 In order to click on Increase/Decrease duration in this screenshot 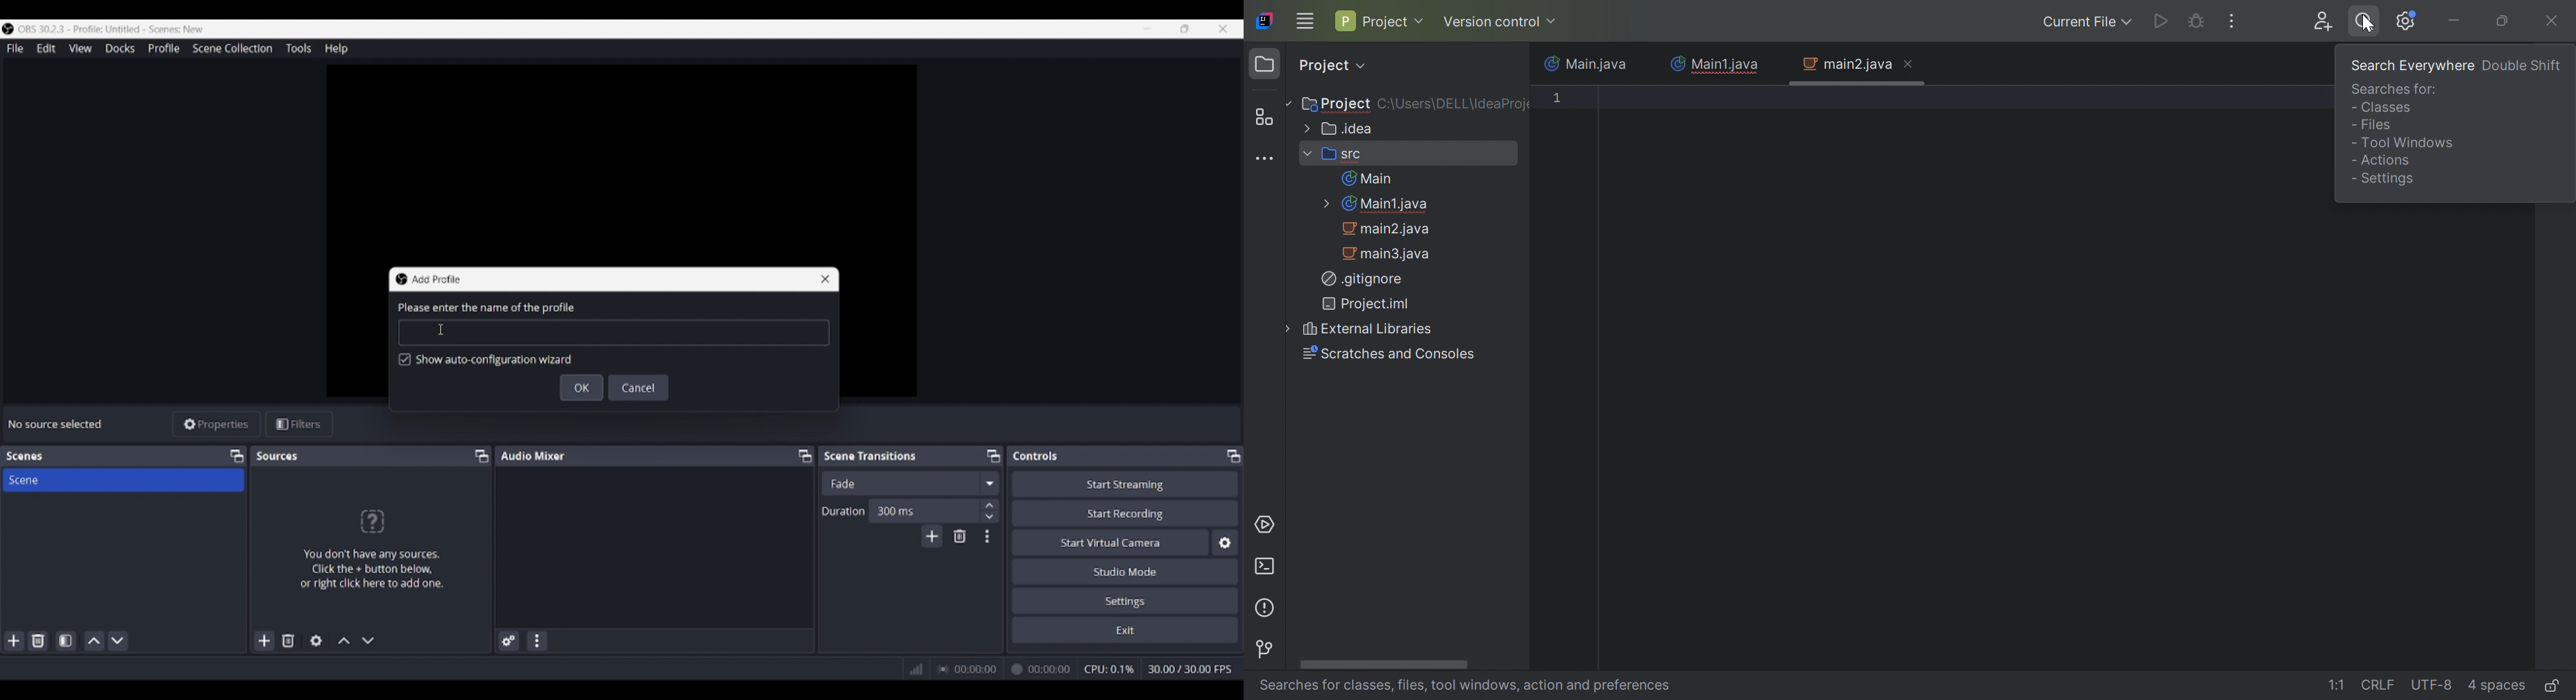, I will do `click(990, 510)`.